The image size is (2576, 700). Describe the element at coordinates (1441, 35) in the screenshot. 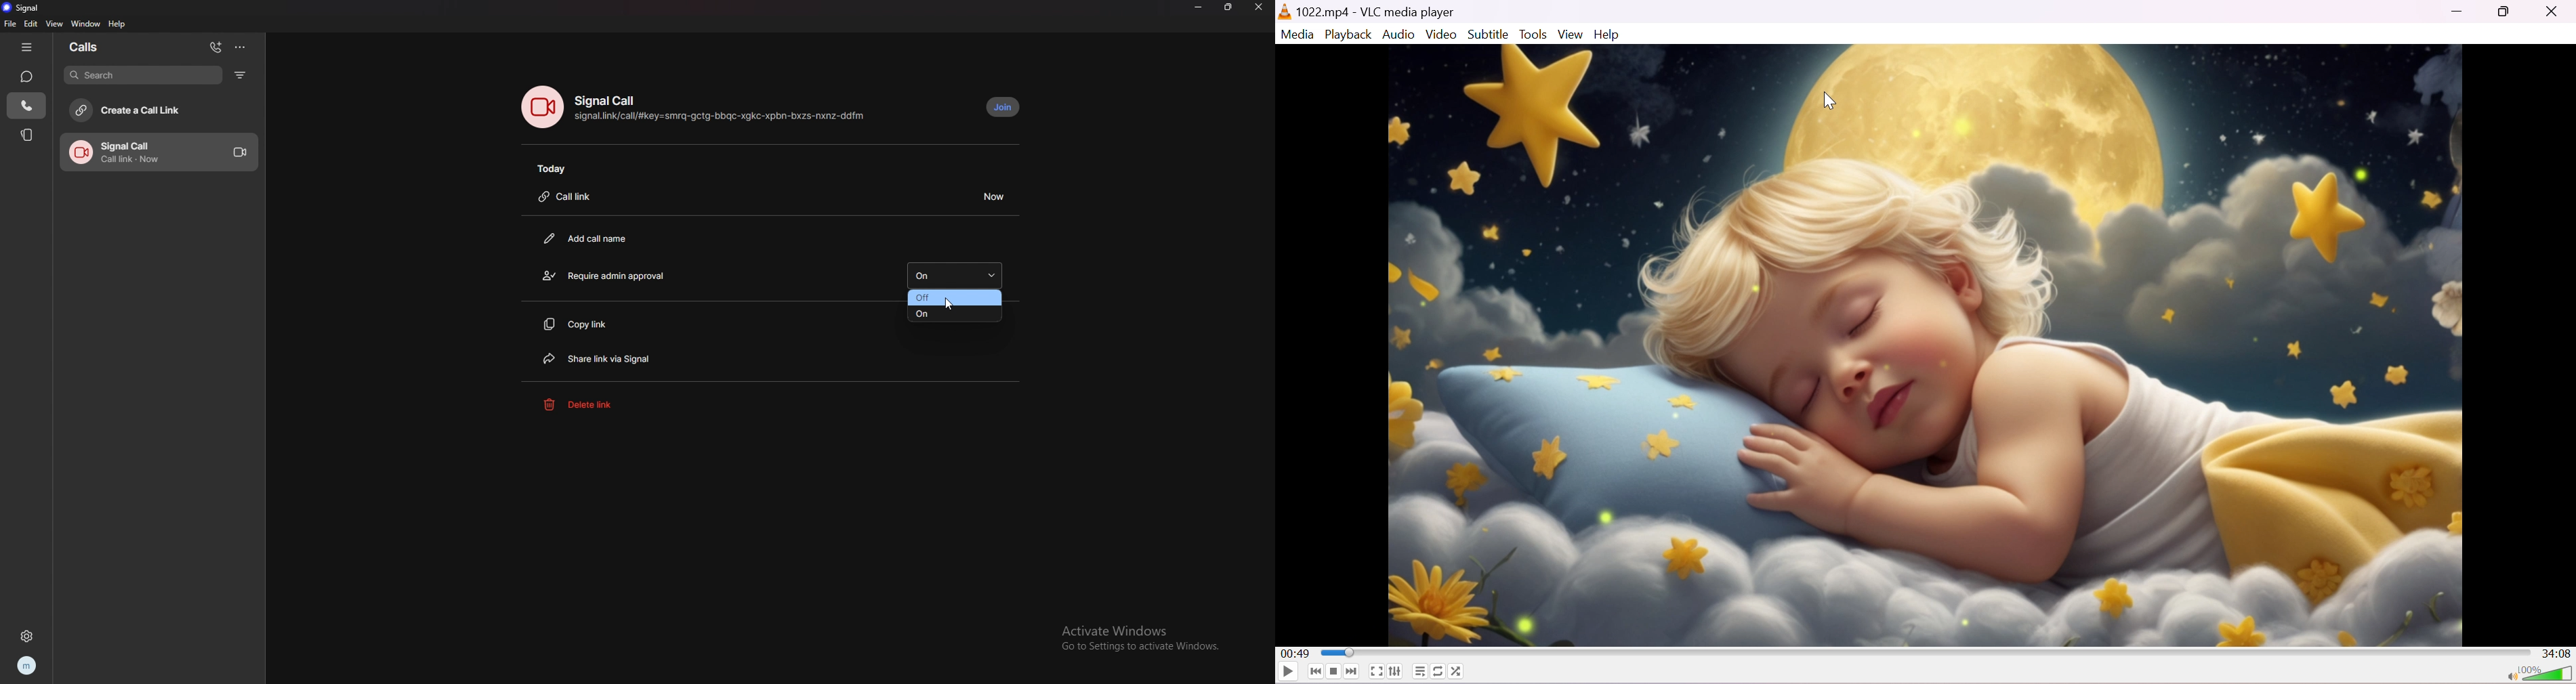

I see `Video` at that location.